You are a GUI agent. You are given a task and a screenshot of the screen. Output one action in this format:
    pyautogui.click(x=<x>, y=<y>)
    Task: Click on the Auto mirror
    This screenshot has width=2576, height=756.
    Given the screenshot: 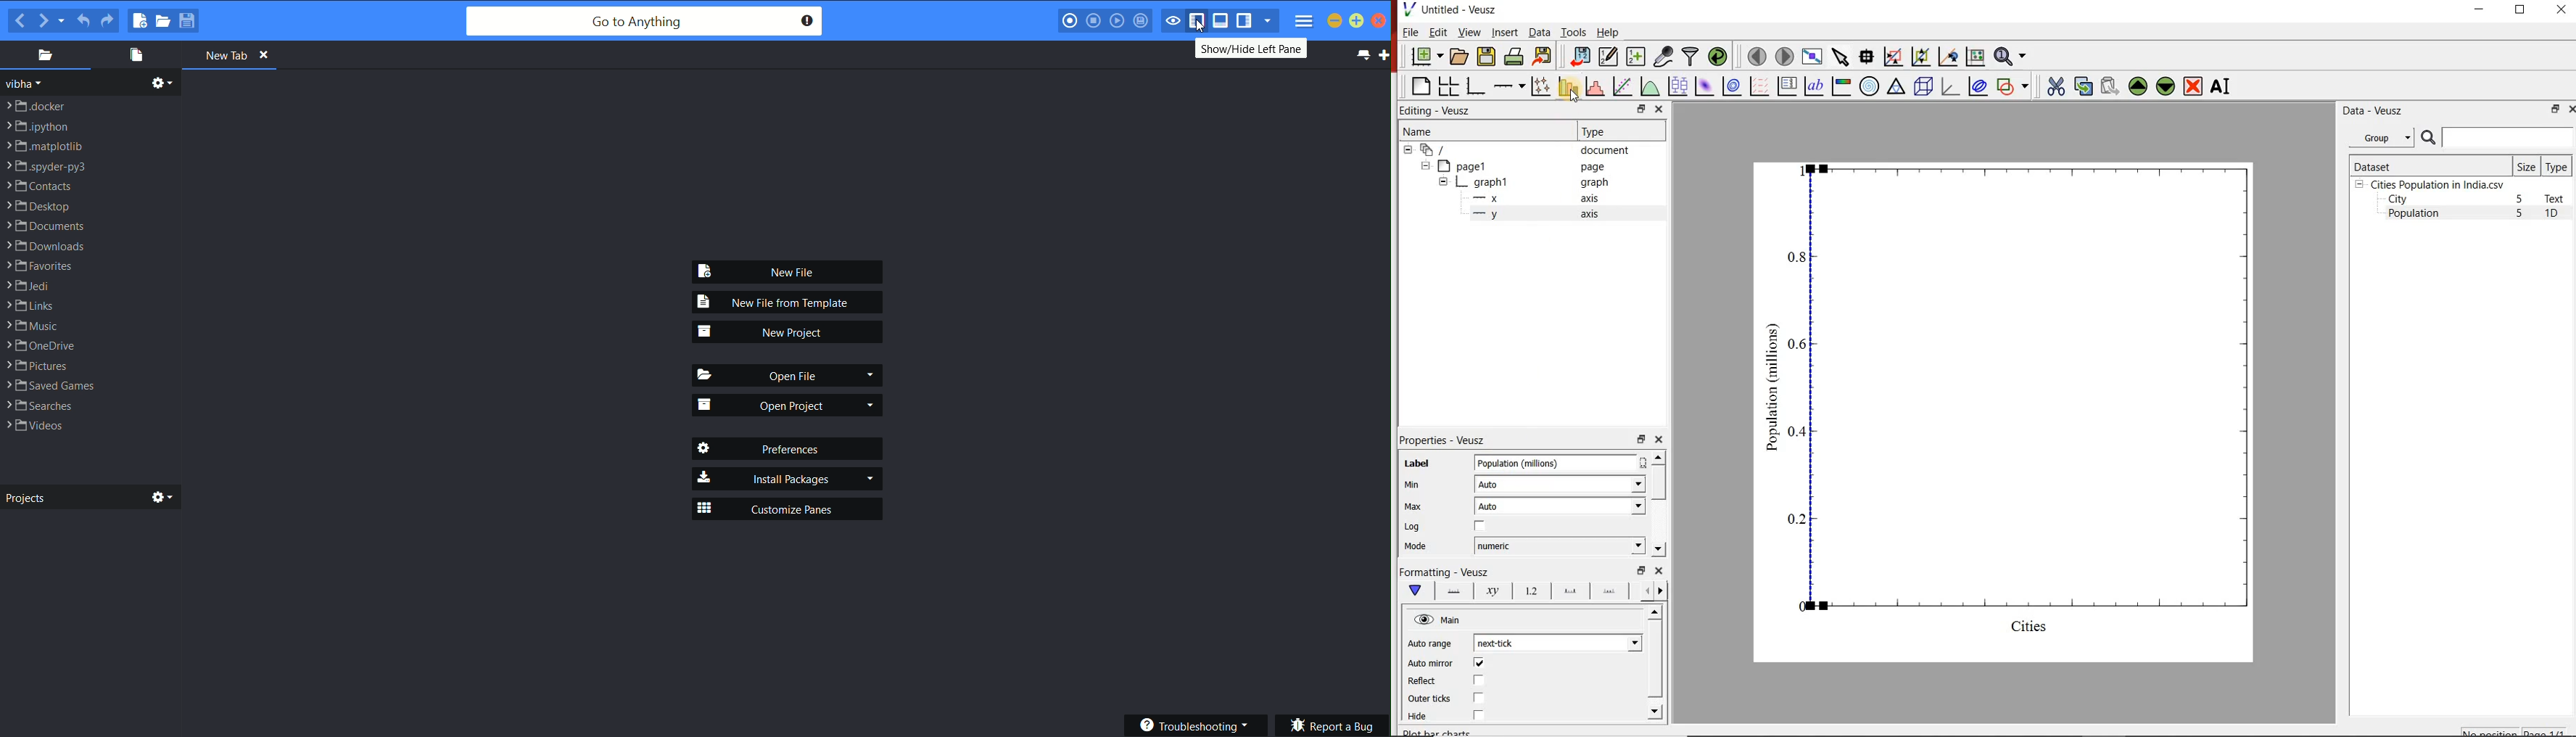 What is the action you would take?
    pyautogui.click(x=1432, y=662)
    